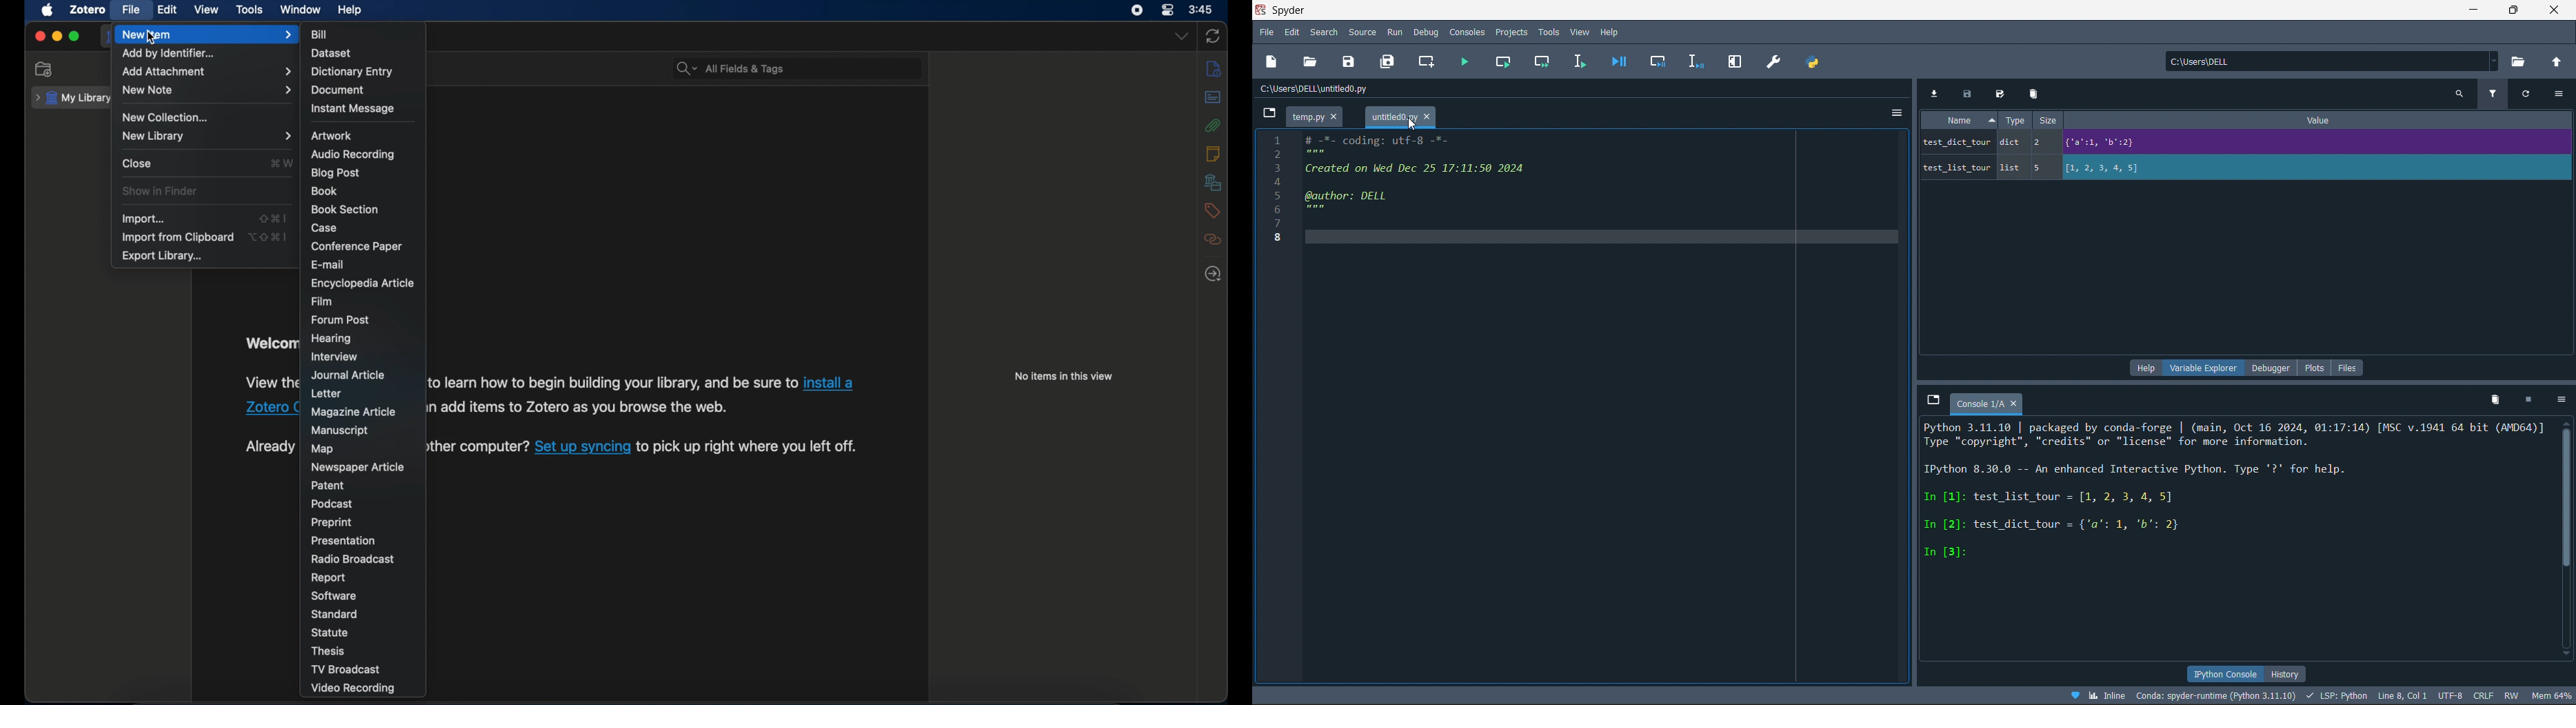 This screenshot has height=728, width=2576. I want to click on notes, so click(1214, 154).